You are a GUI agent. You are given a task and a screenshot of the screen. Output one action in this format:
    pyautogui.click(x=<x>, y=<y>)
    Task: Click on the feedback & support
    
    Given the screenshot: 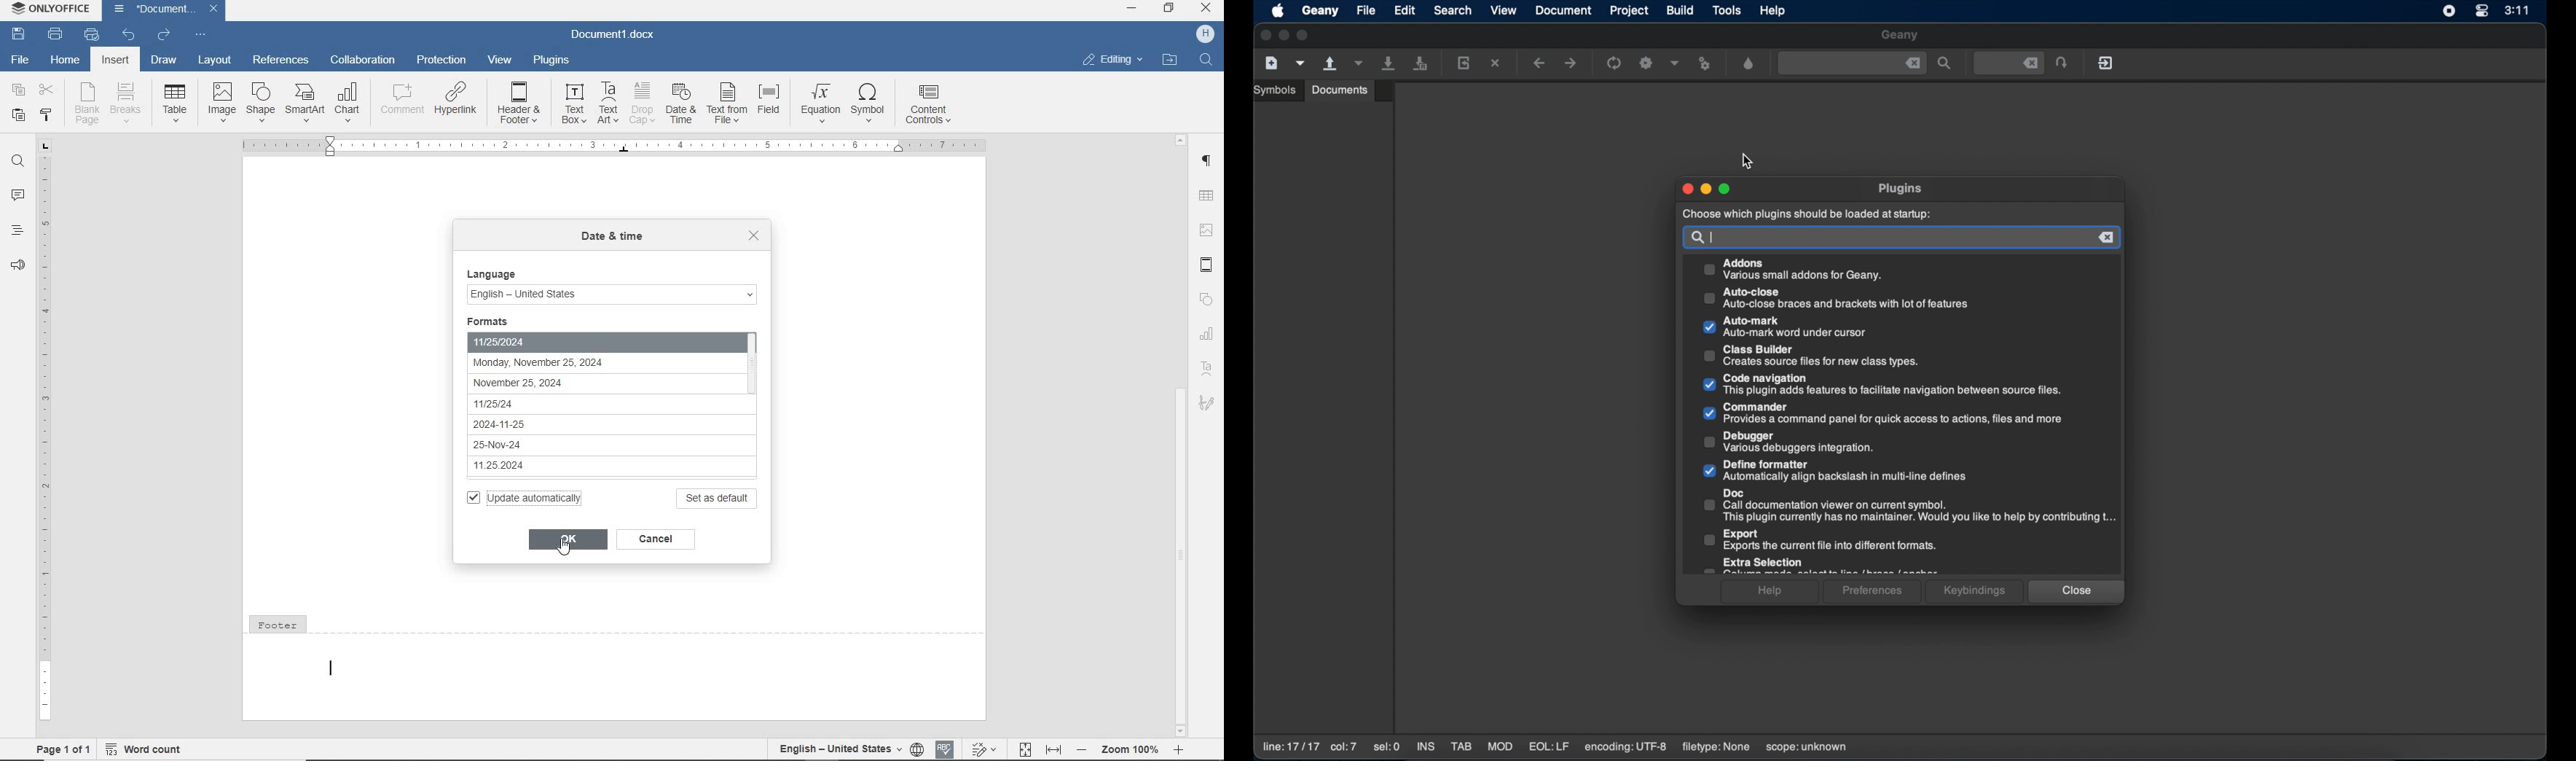 What is the action you would take?
    pyautogui.click(x=17, y=264)
    